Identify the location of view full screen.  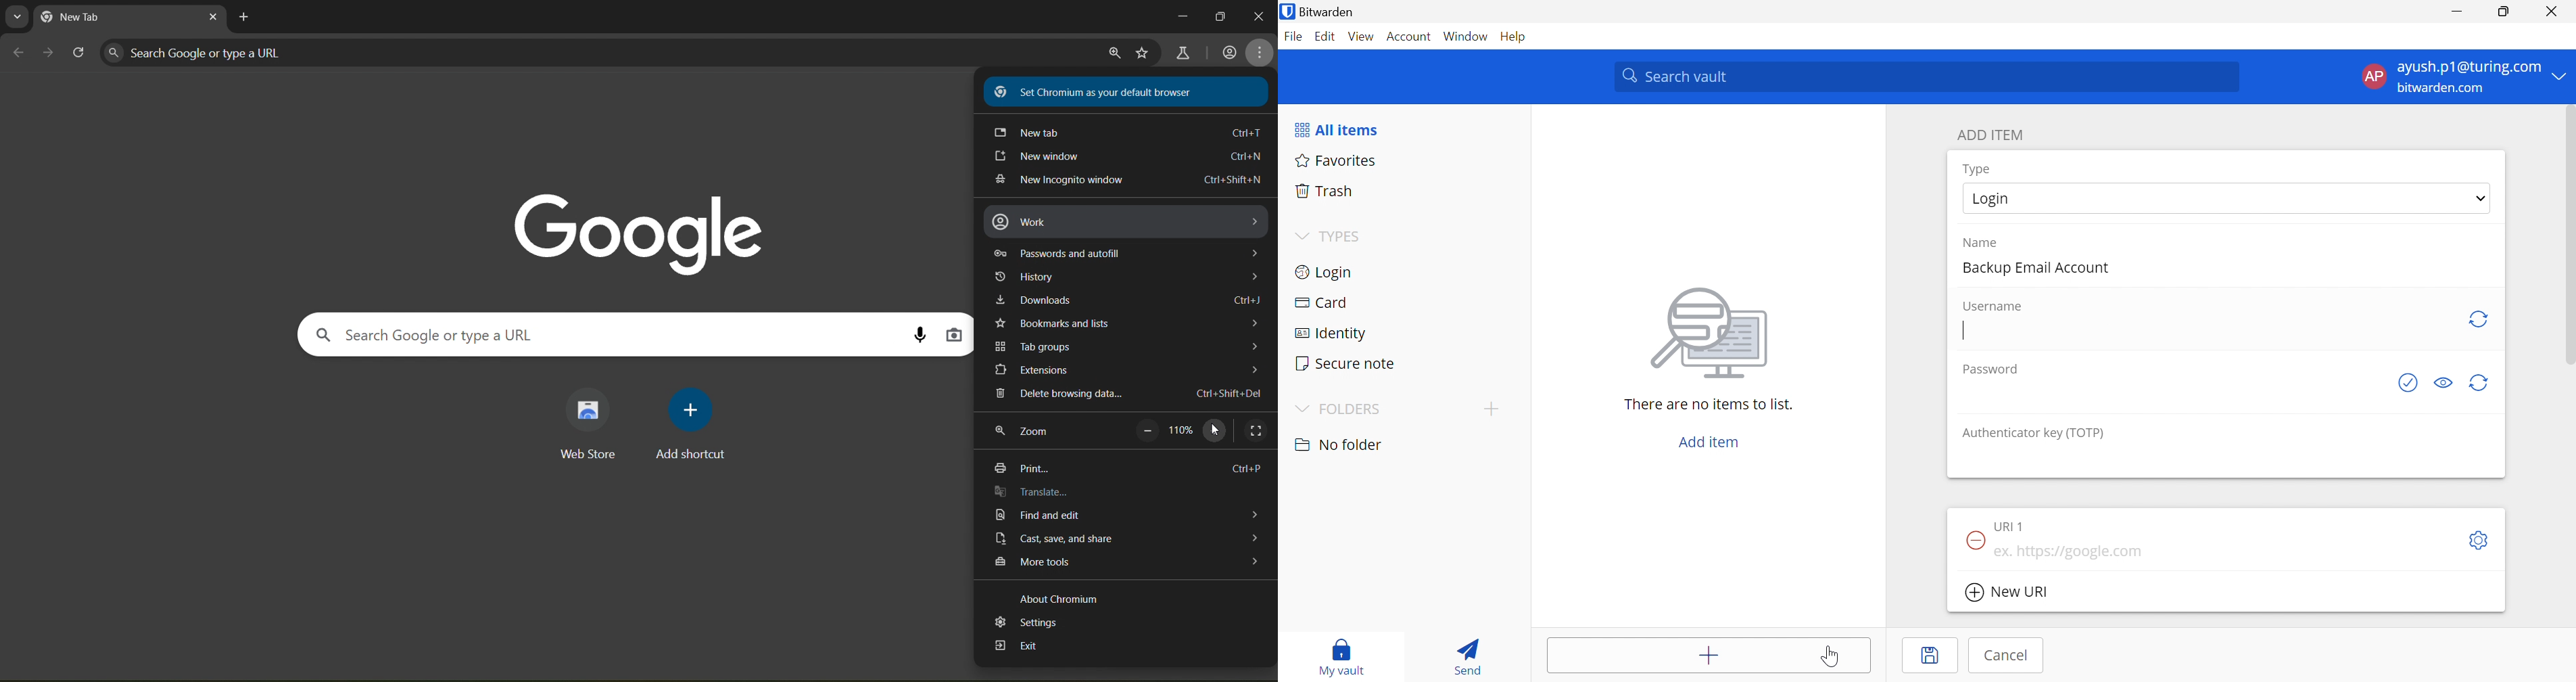
(1256, 432).